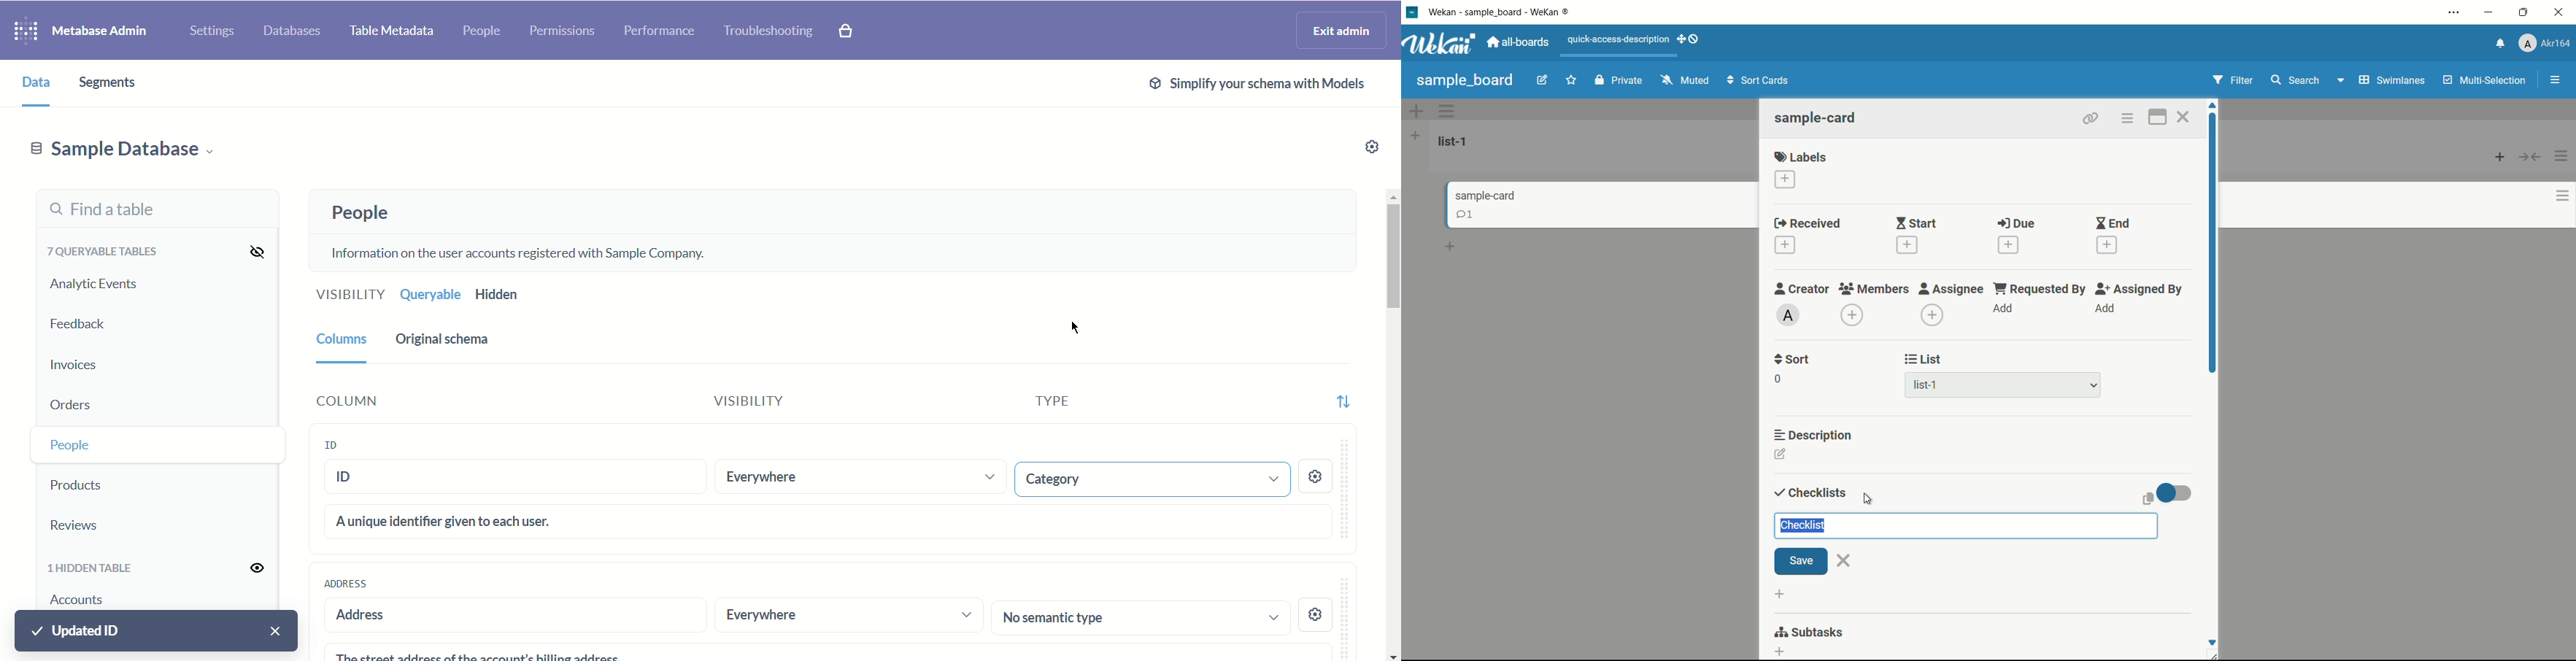  What do you see at coordinates (81, 601) in the screenshot?
I see `Accounts` at bounding box center [81, 601].